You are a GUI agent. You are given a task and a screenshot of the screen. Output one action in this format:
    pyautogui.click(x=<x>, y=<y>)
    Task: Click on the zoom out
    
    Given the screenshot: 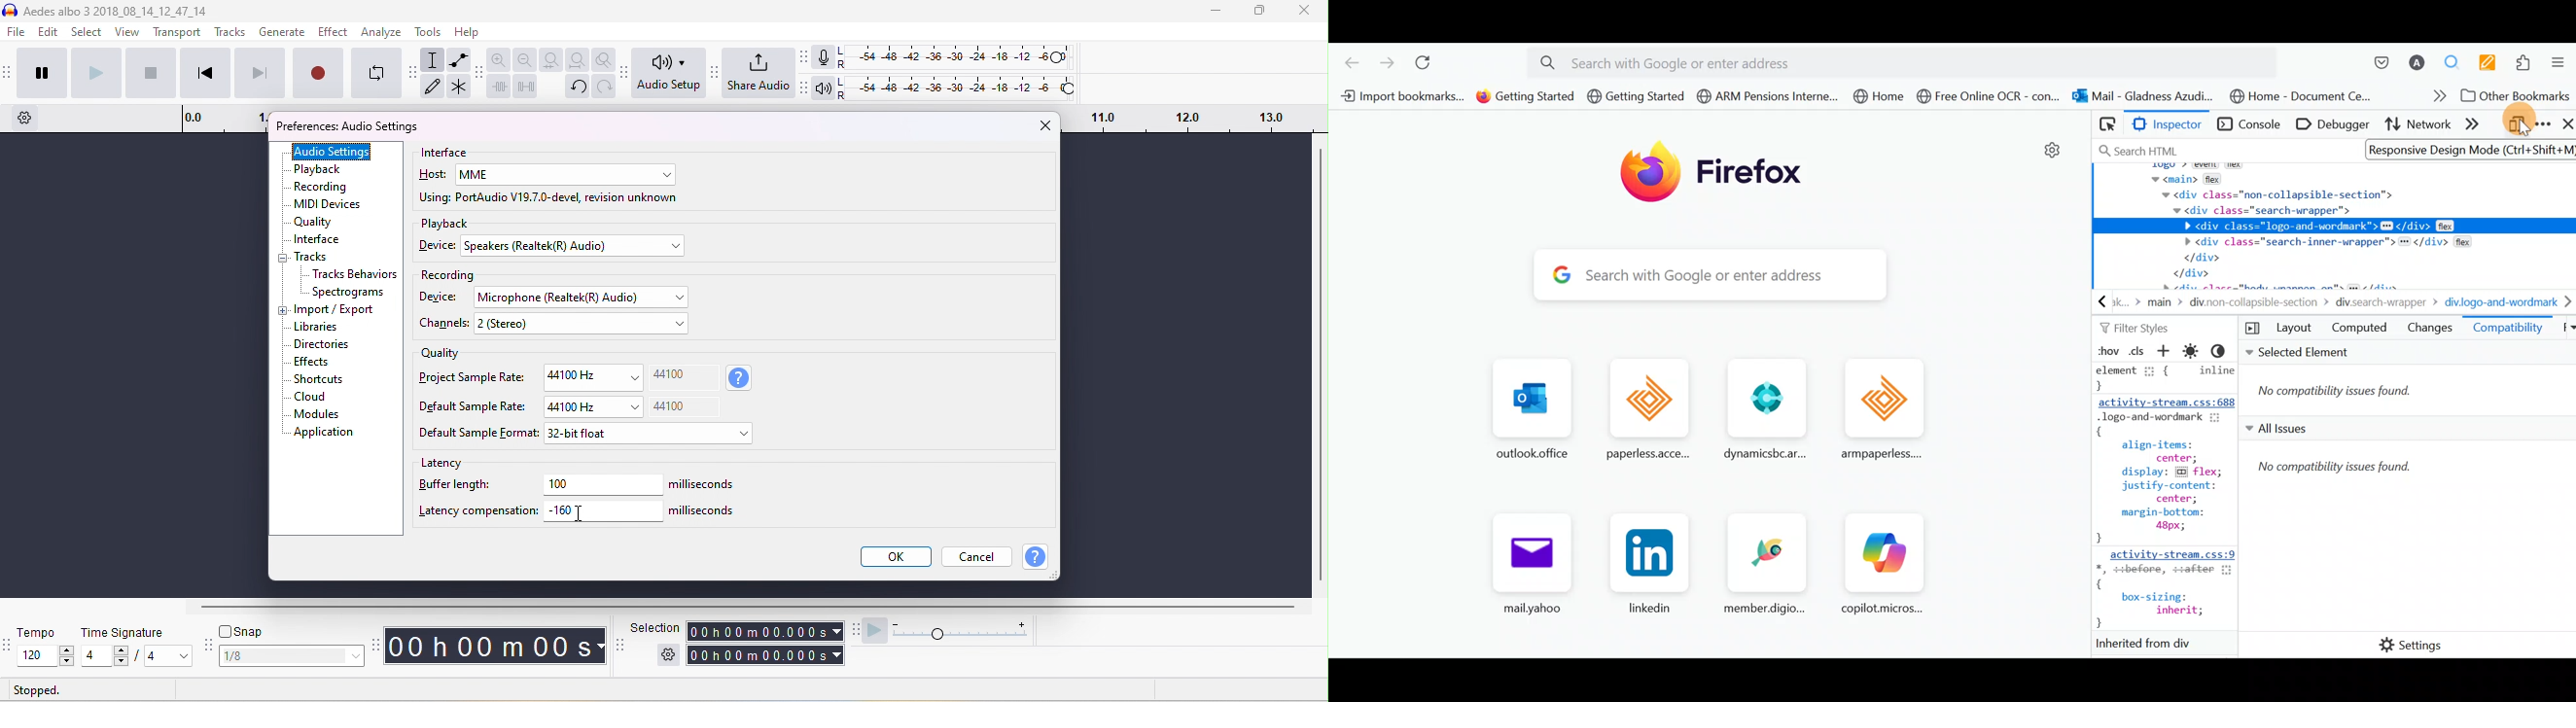 What is the action you would take?
    pyautogui.click(x=525, y=59)
    